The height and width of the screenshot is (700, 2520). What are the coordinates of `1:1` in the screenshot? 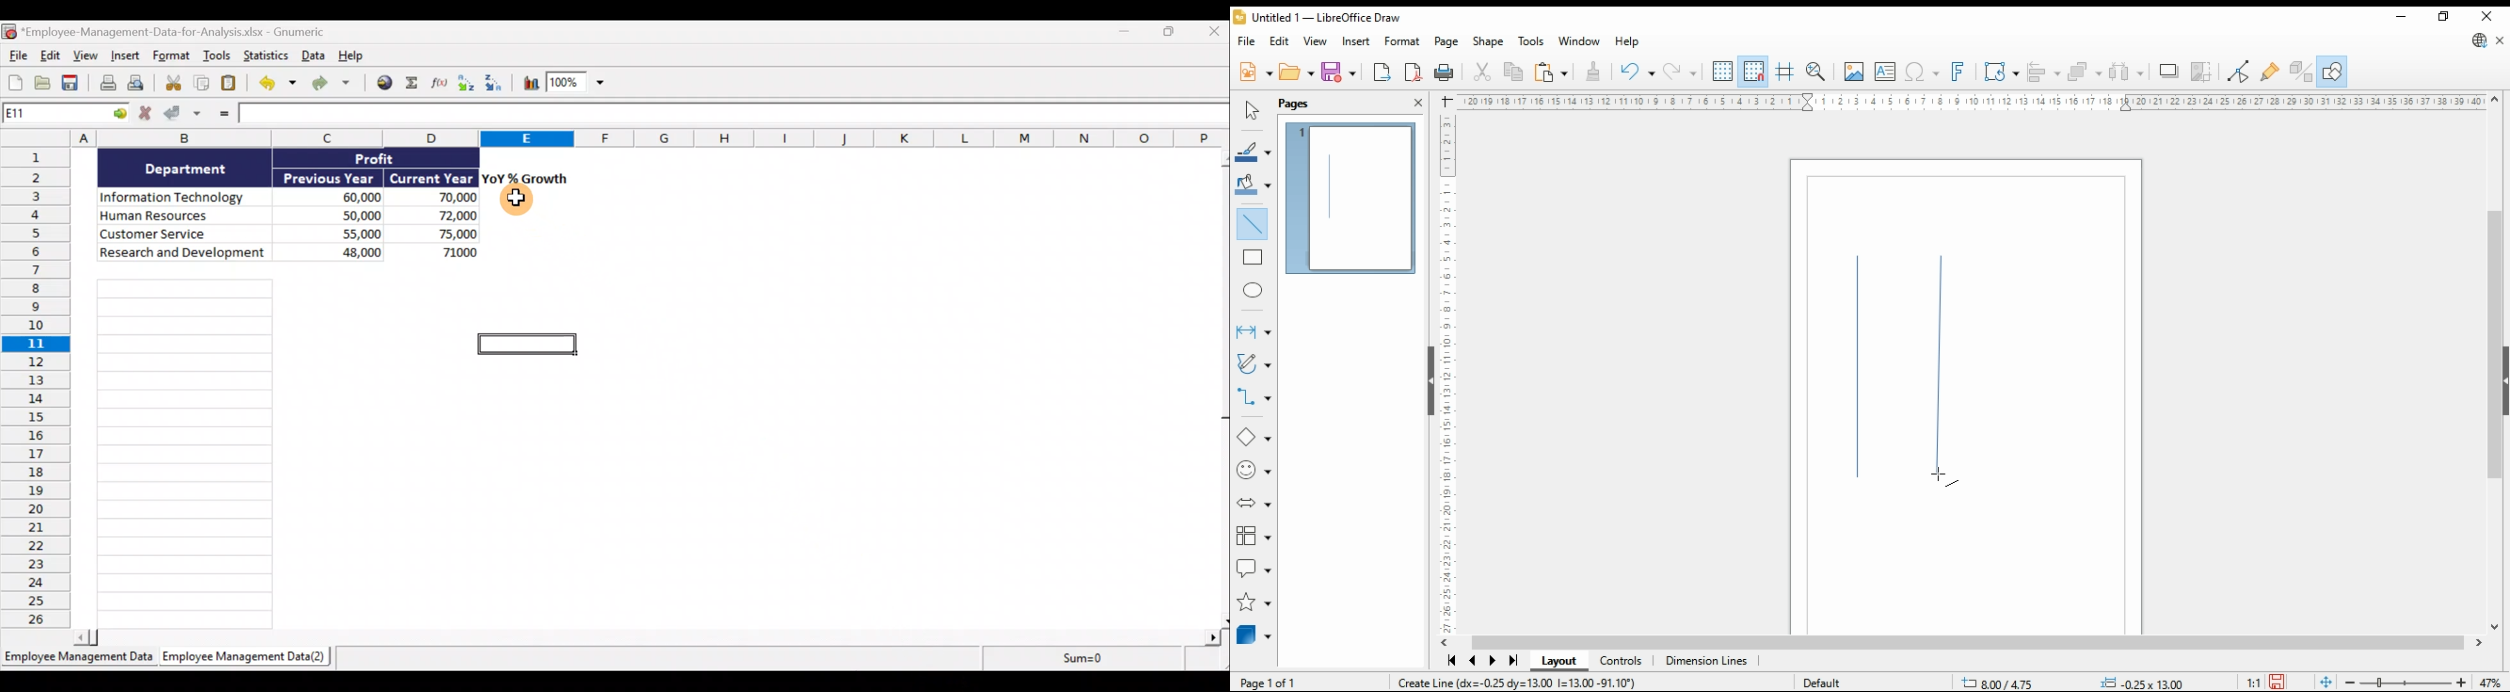 It's located at (2253, 682).